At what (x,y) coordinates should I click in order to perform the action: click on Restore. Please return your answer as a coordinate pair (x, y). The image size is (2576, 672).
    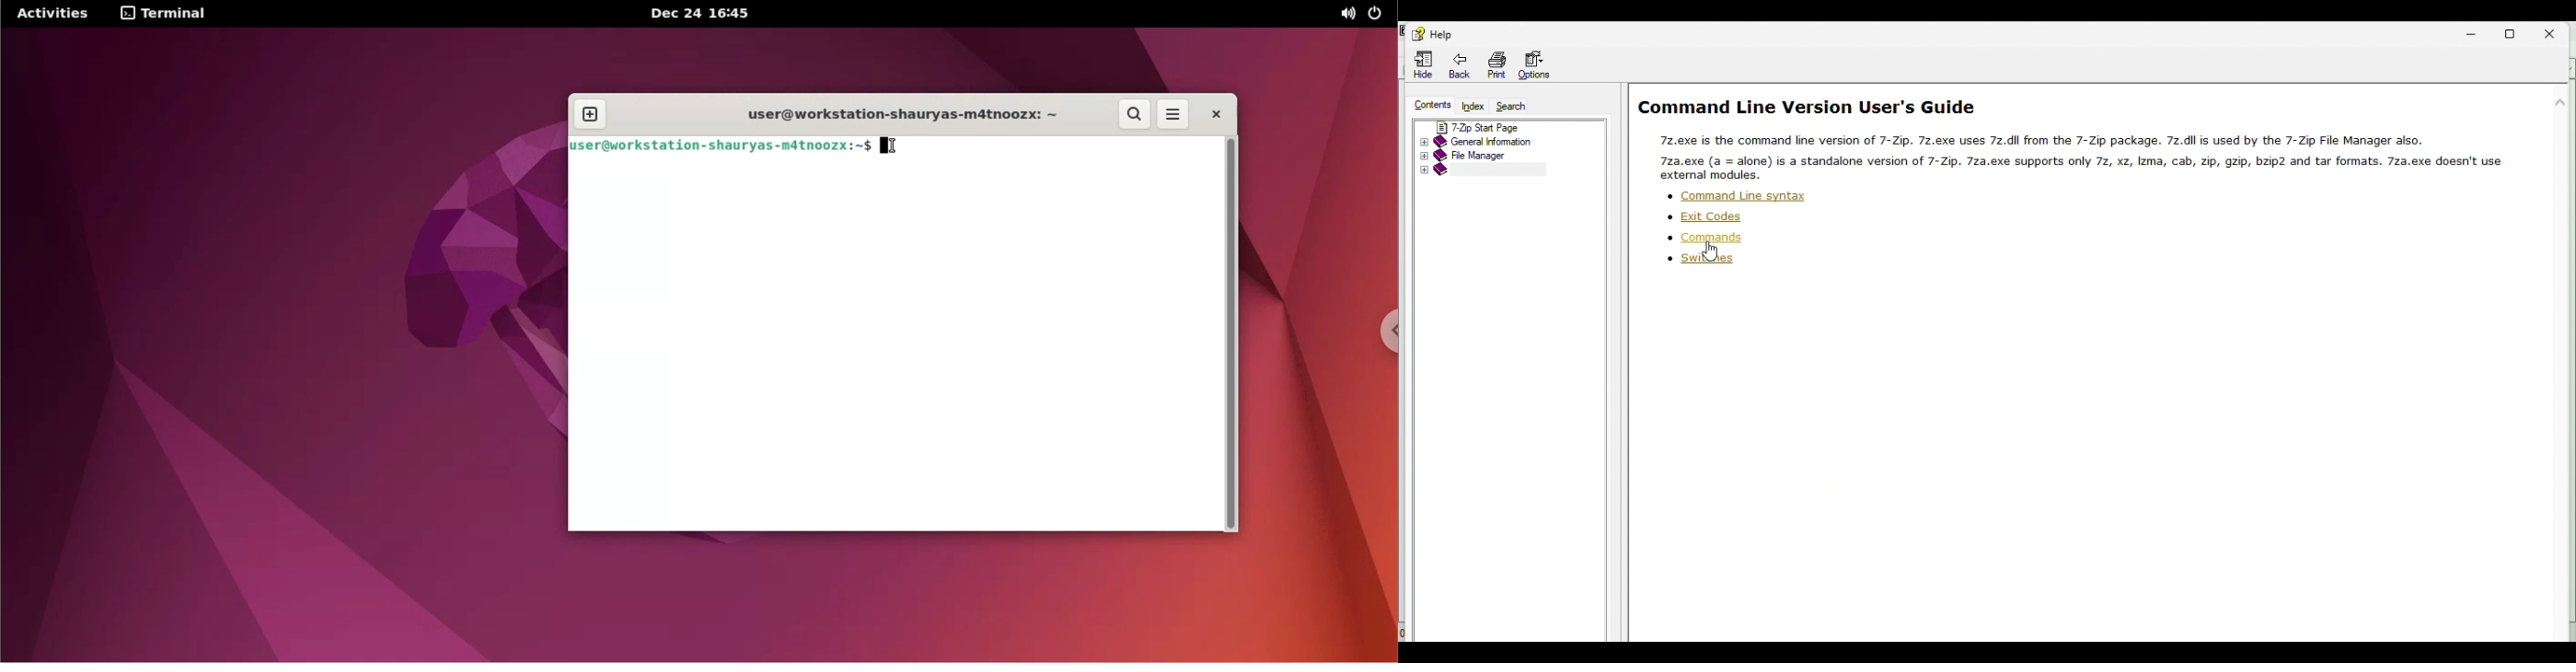
    Looking at the image, I should click on (2518, 31).